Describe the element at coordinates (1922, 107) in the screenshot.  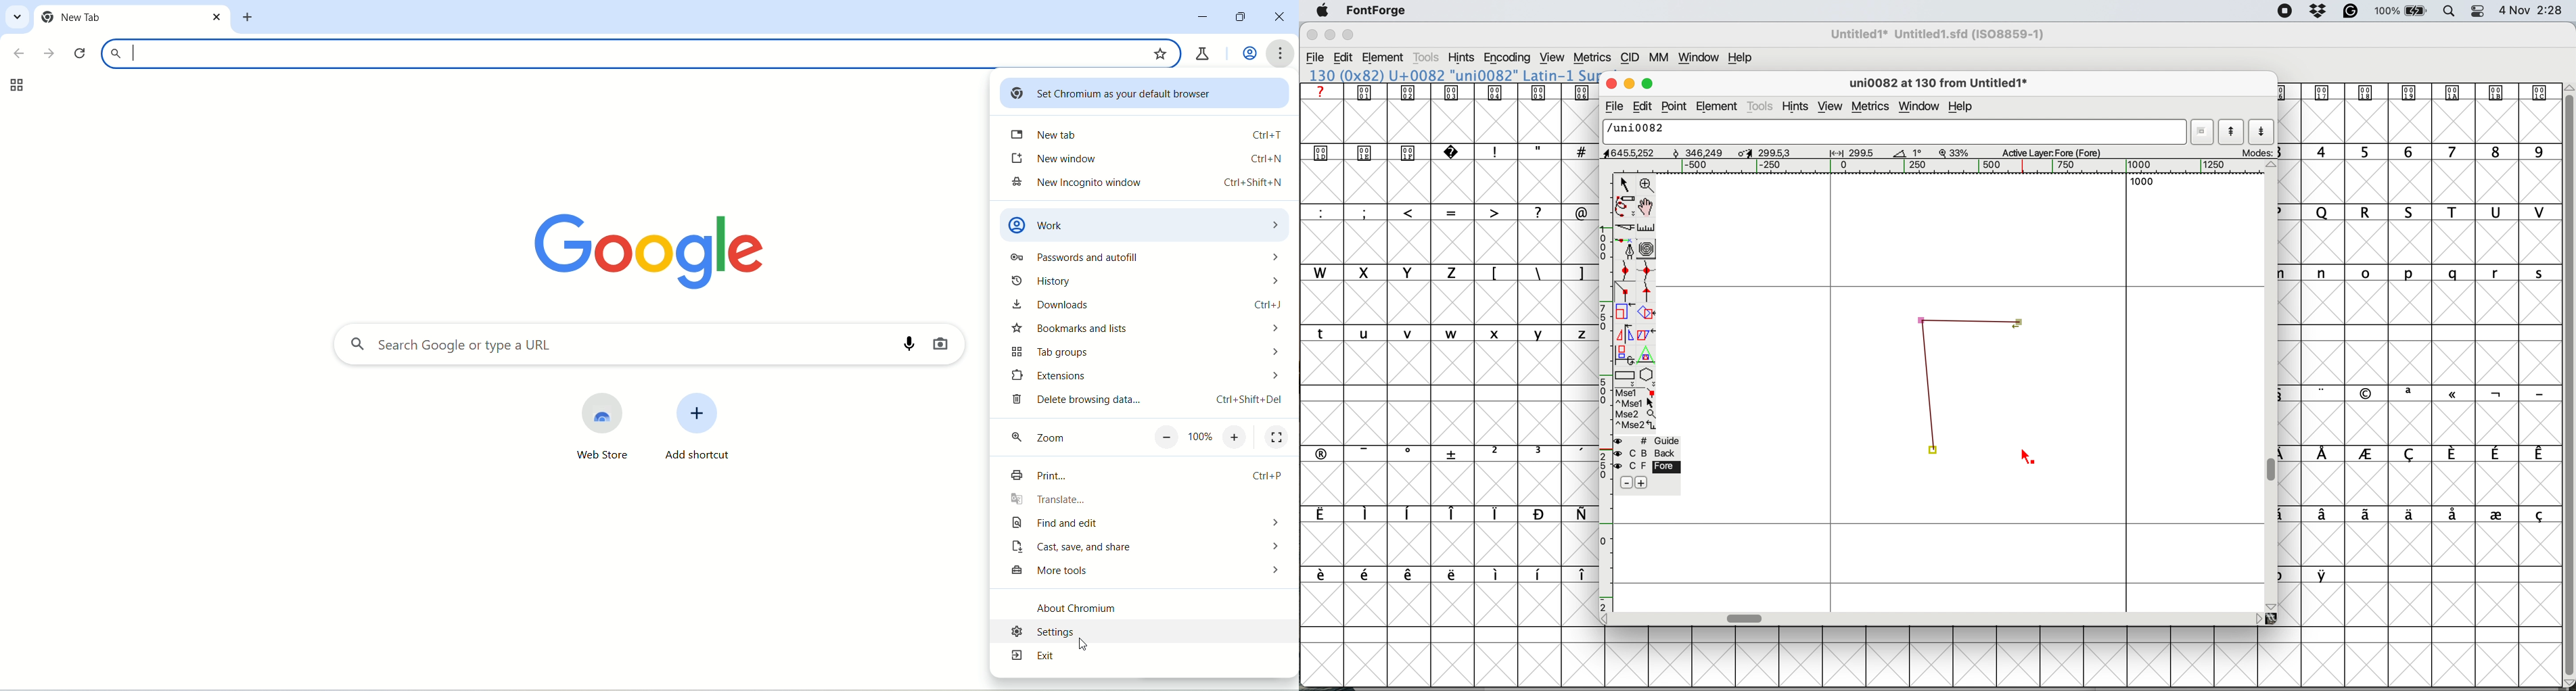
I see `window` at that location.